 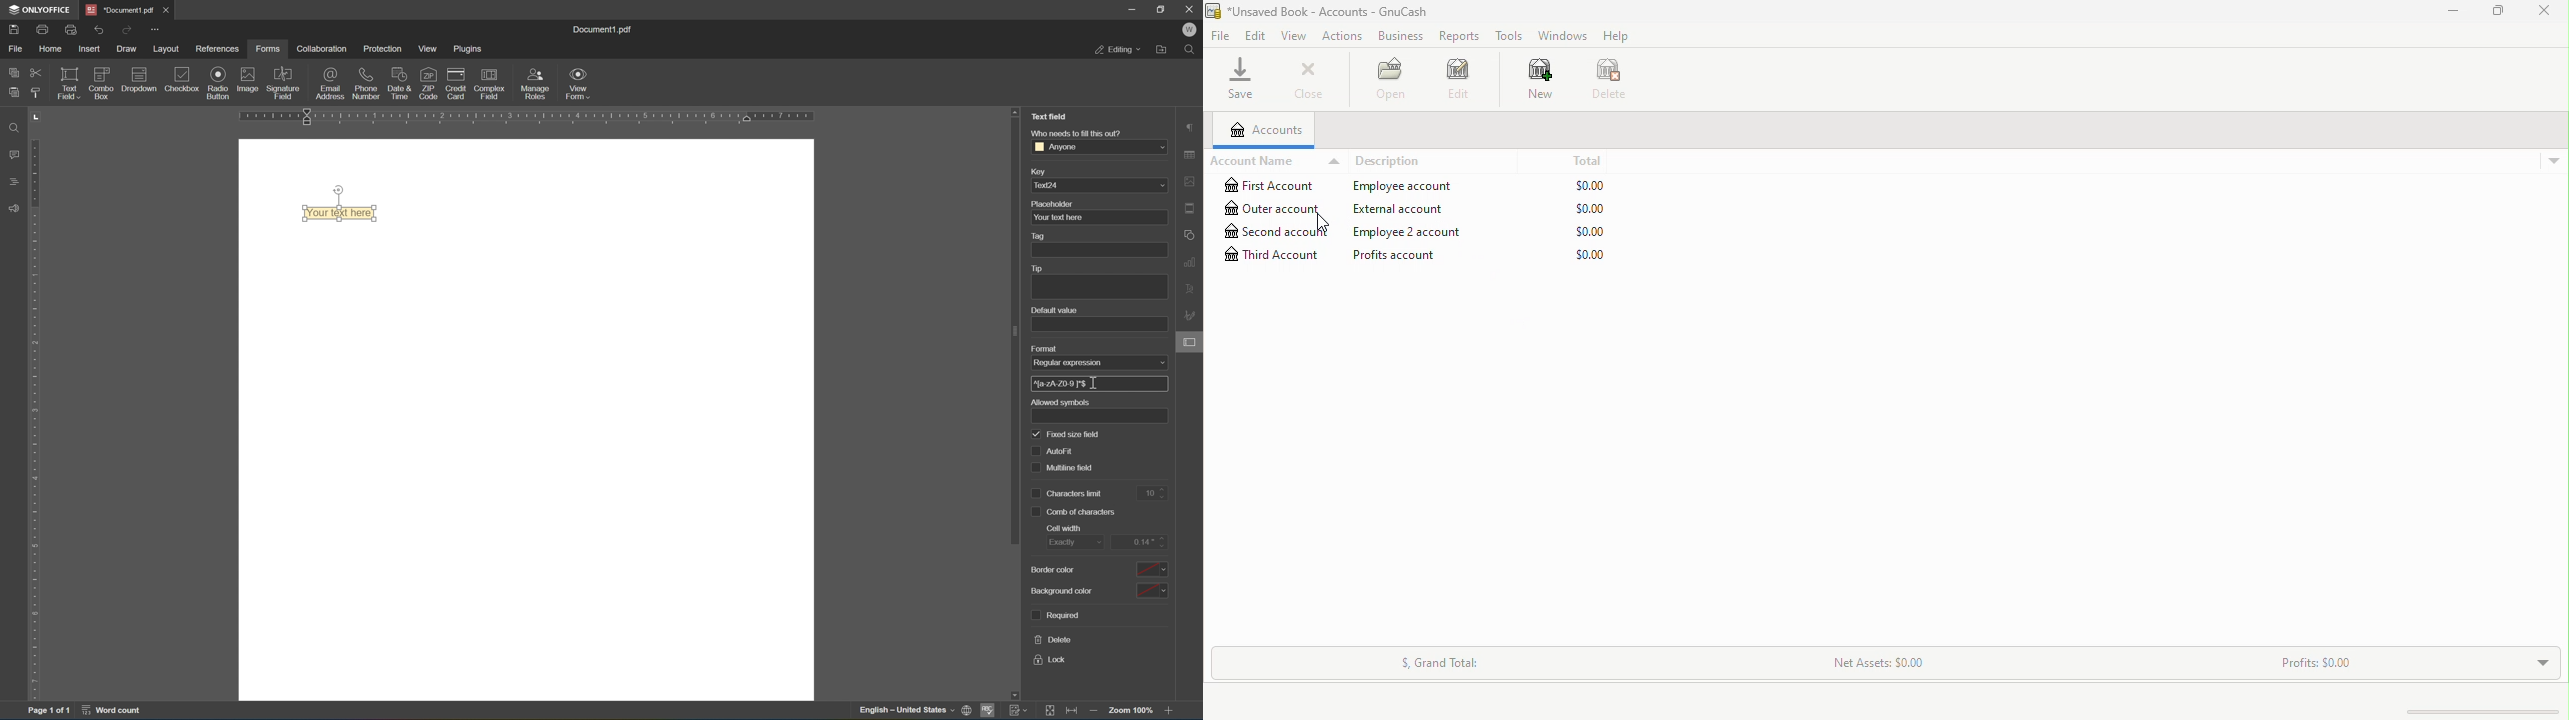 I want to click on copy style, so click(x=35, y=93).